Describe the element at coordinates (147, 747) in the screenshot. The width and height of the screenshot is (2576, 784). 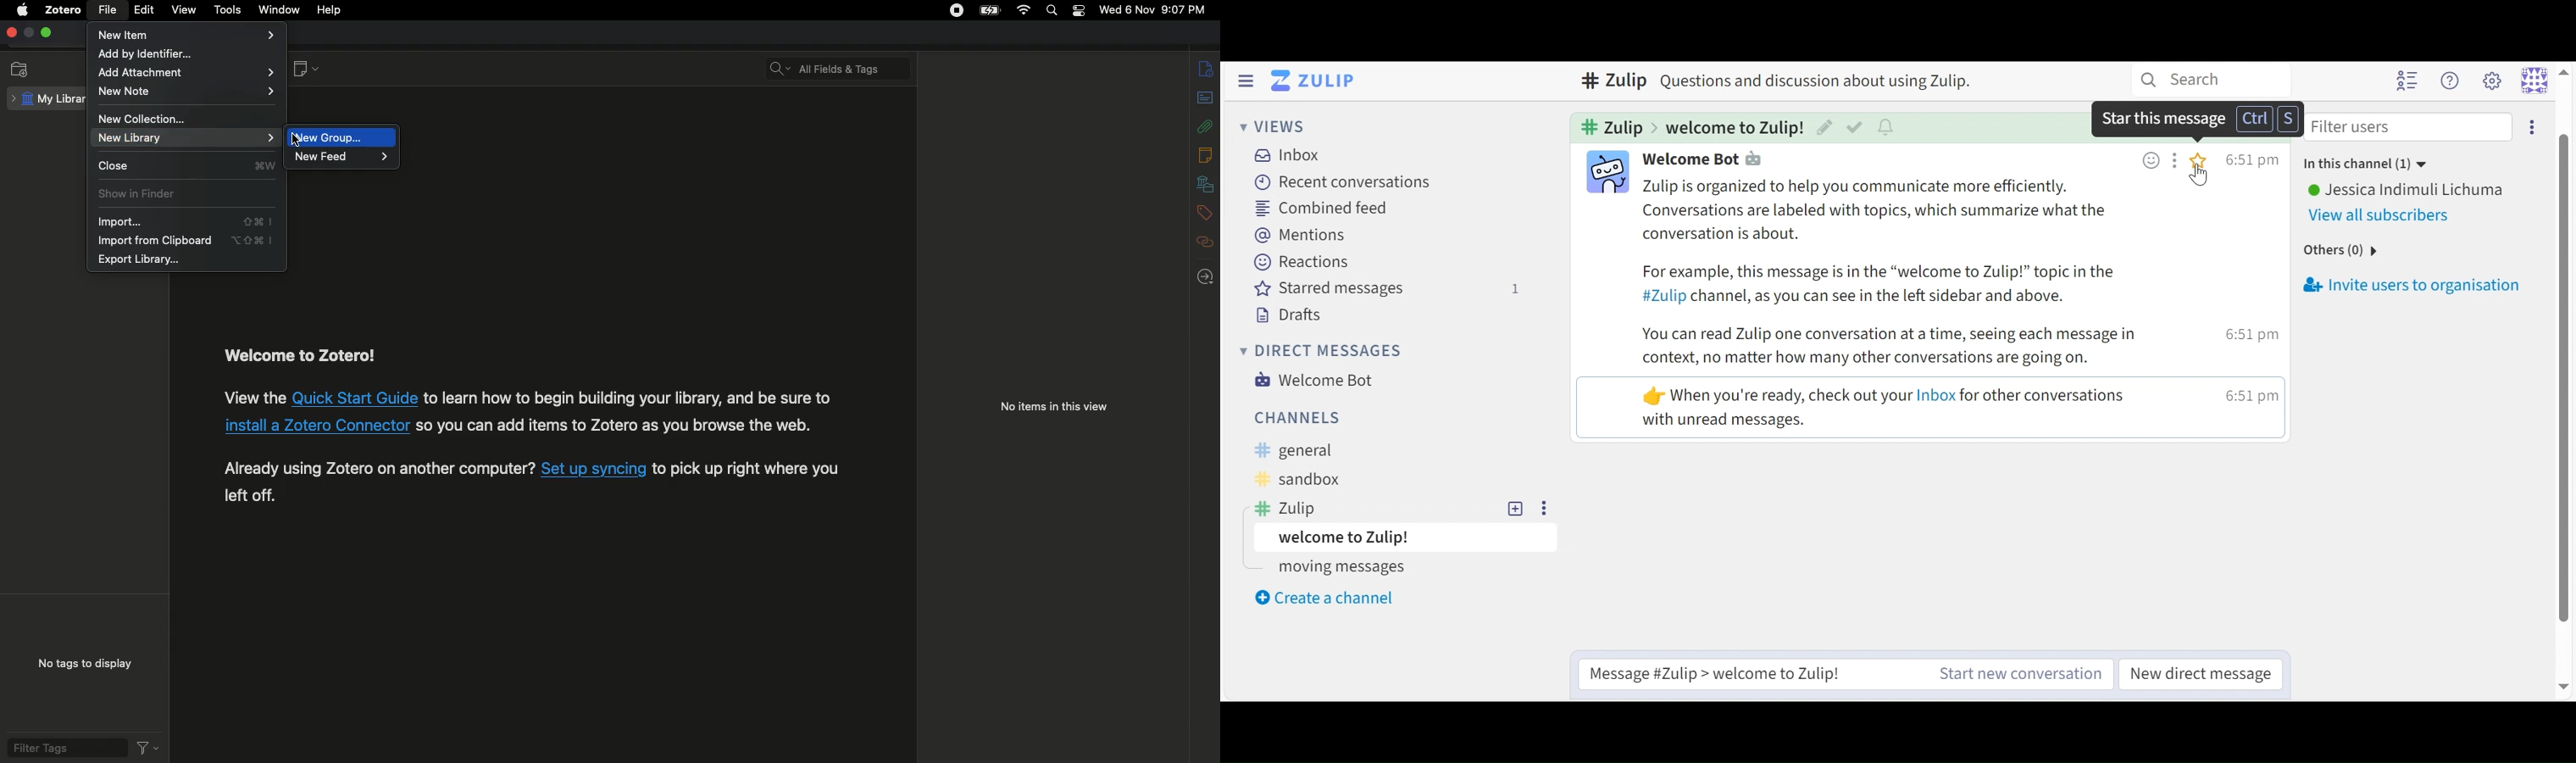
I see `Filter` at that location.